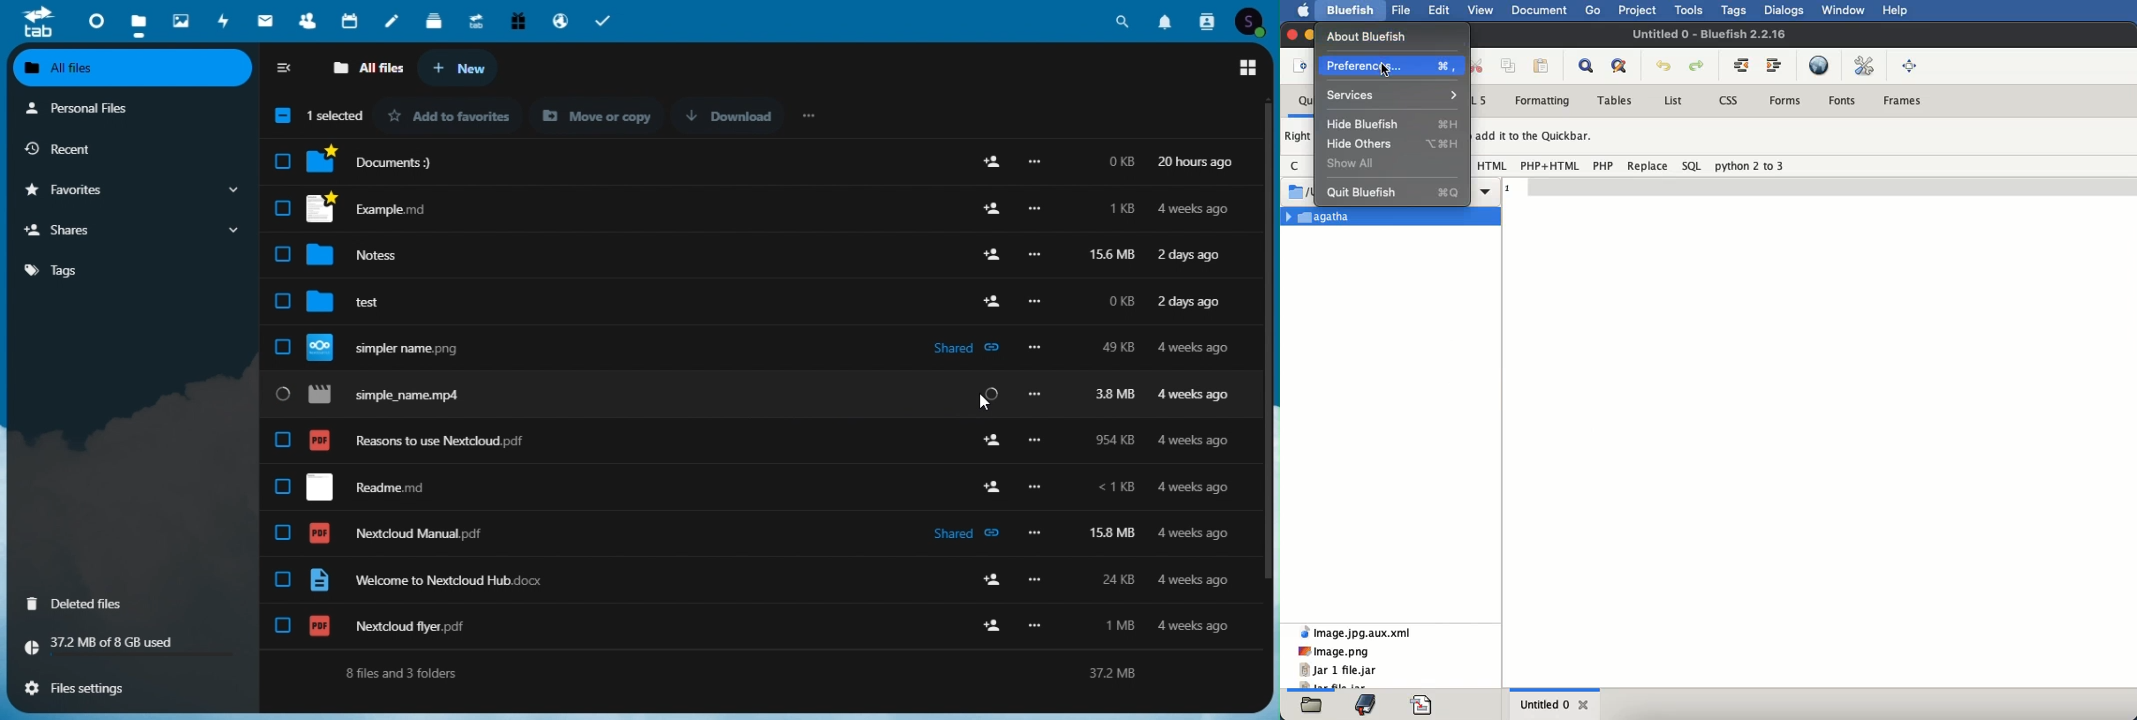 The height and width of the screenshot is (728, 2156). What do you see at coordinates (762, 114) in the screenshot?
I see `text` at bounding box center [762, 114].